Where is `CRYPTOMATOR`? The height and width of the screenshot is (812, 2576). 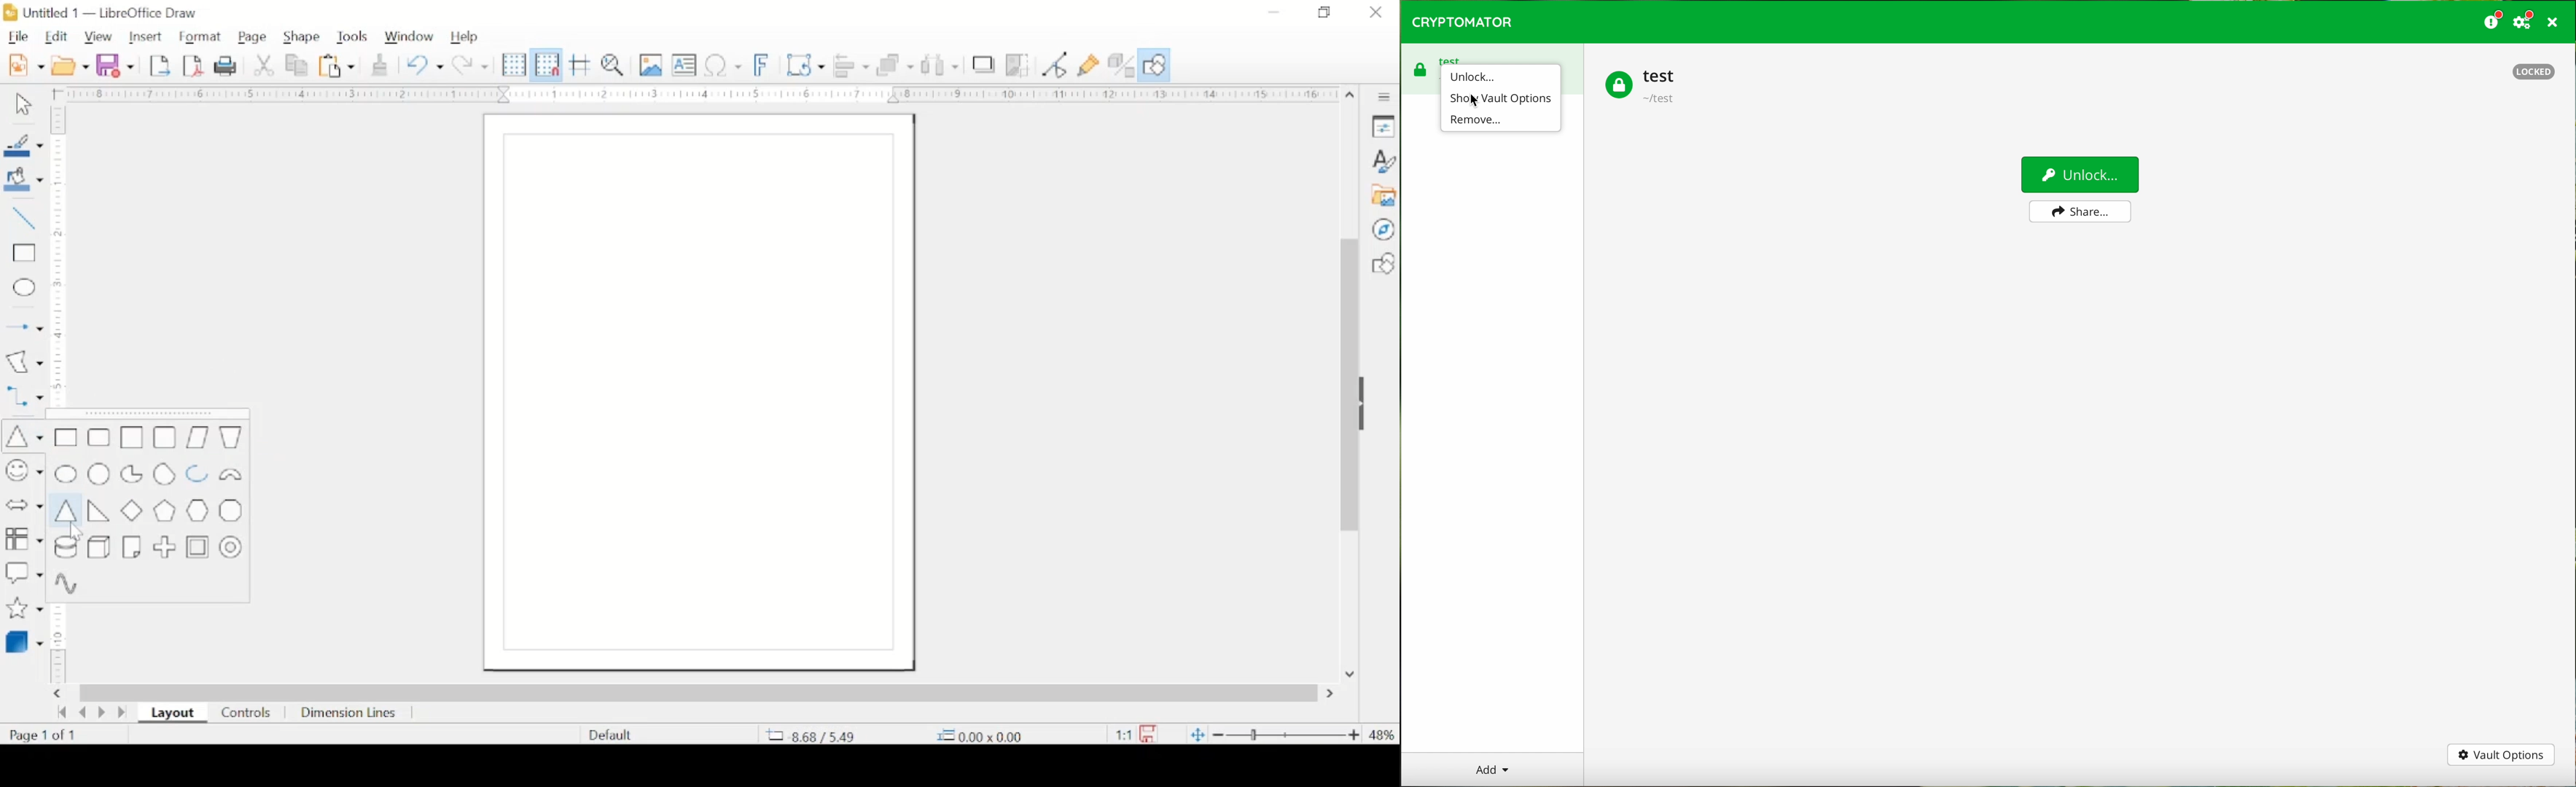
CRYPTOMATOR is located at coordinates (1463, 22).